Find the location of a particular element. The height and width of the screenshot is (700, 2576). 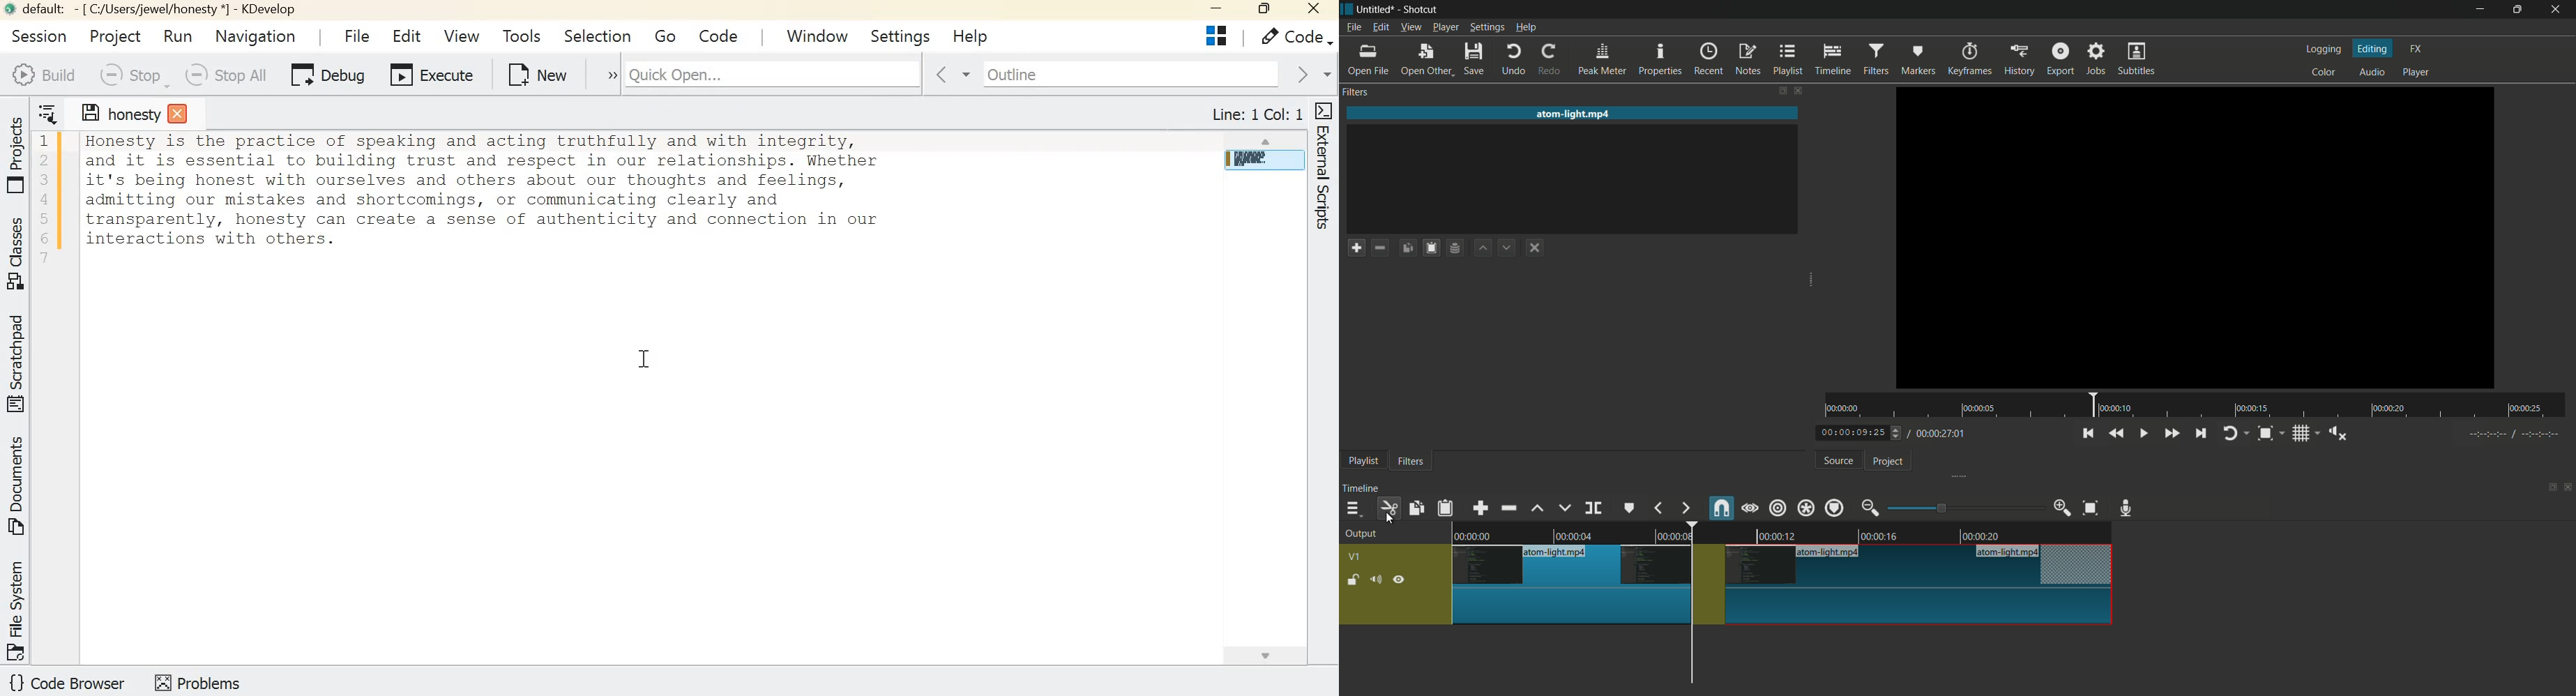

project name is located at coordinates (1378, 10).